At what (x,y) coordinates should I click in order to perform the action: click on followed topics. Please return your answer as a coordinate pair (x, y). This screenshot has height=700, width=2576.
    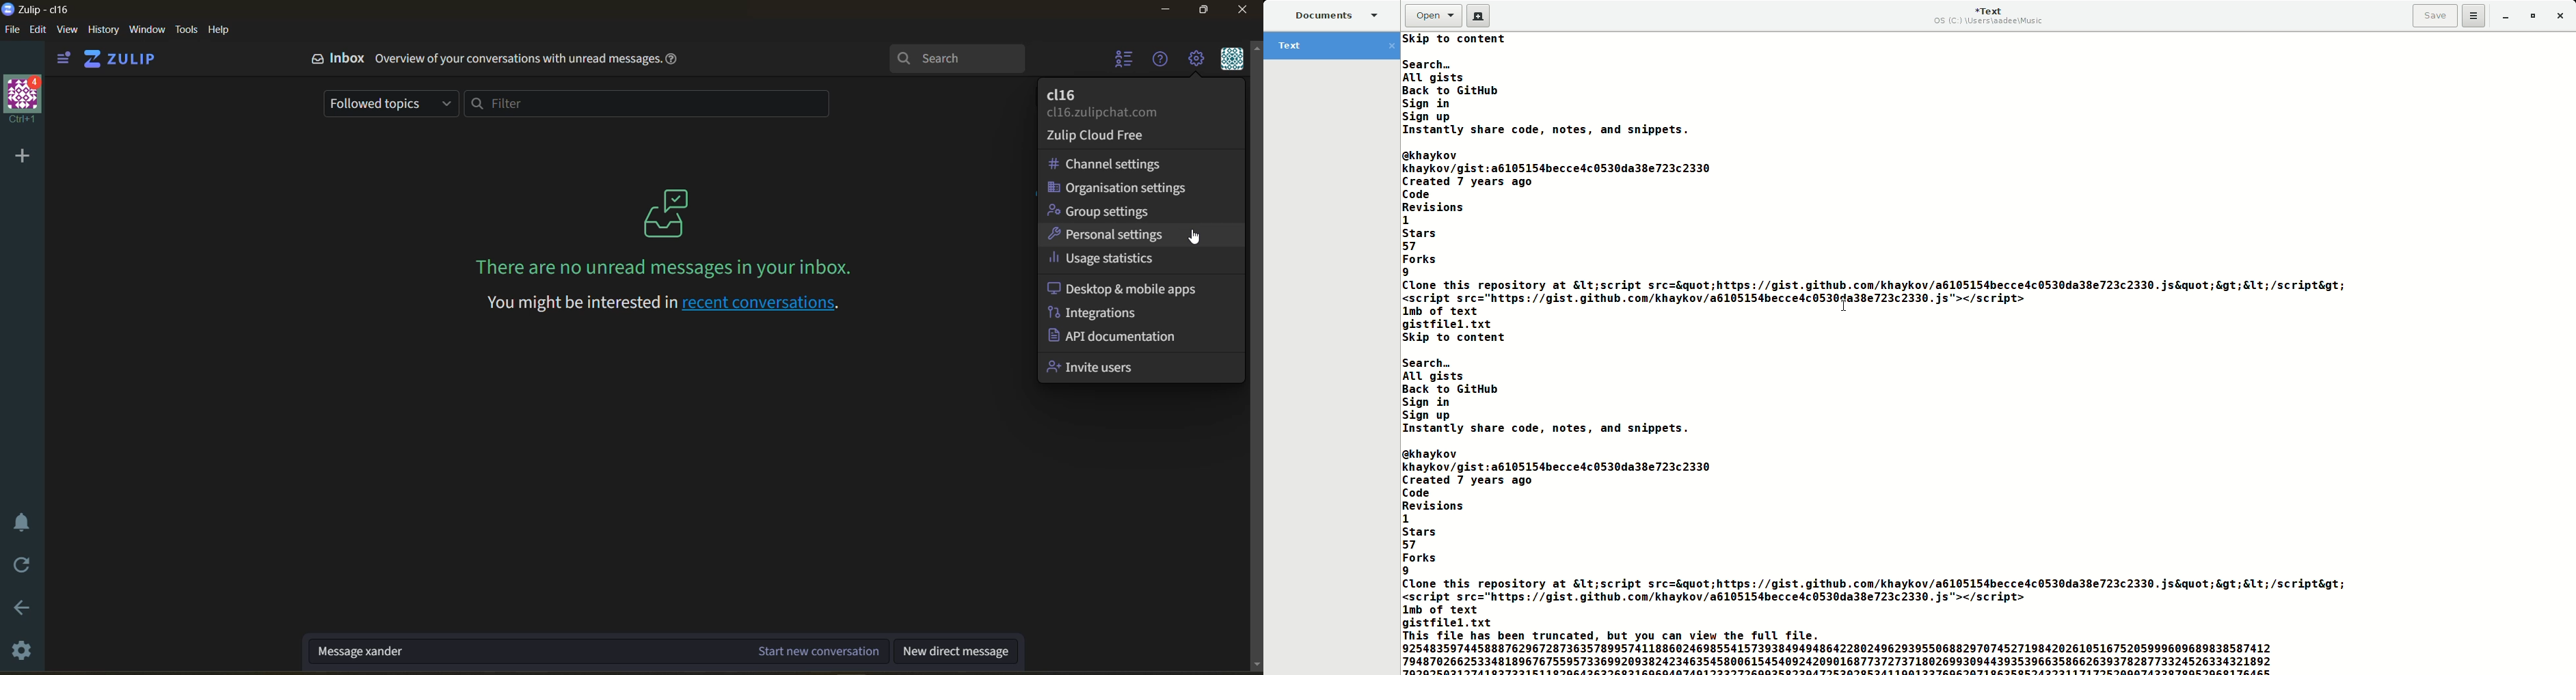
    Looking at the image, I should click on (390, 103).